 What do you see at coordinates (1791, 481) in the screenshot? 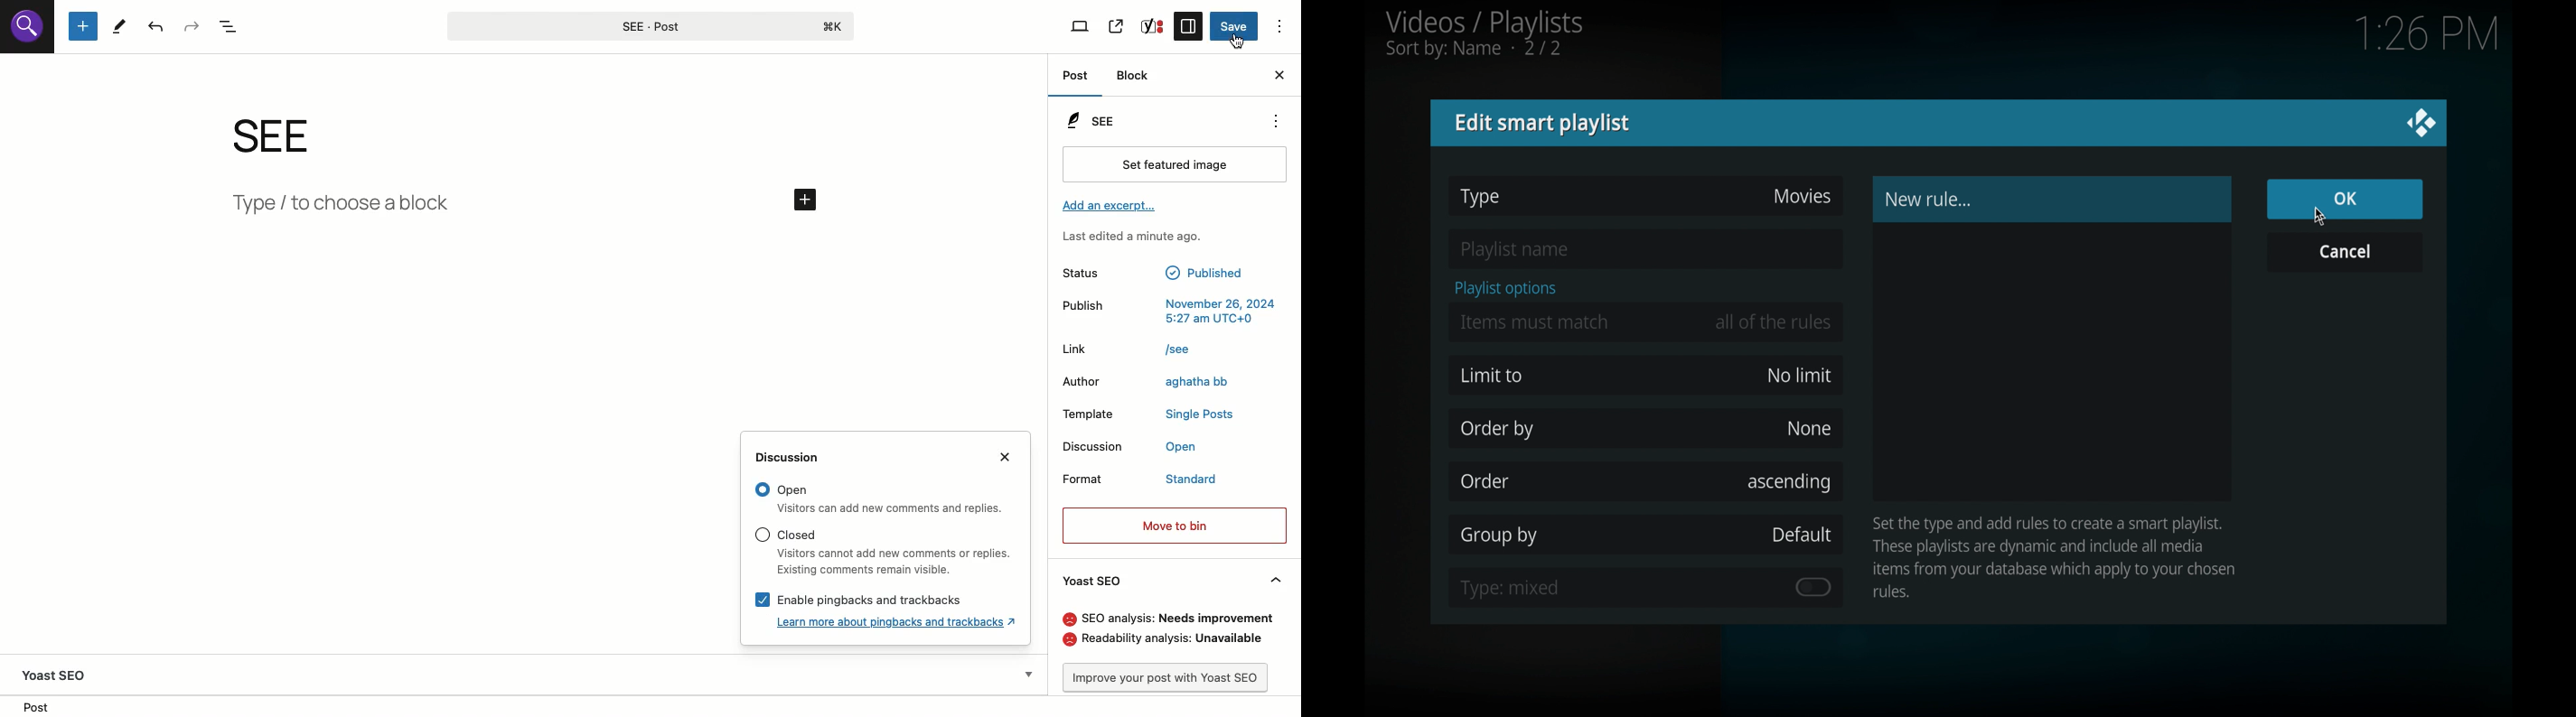
I see `ascending` at bounding box center [1791, 481].